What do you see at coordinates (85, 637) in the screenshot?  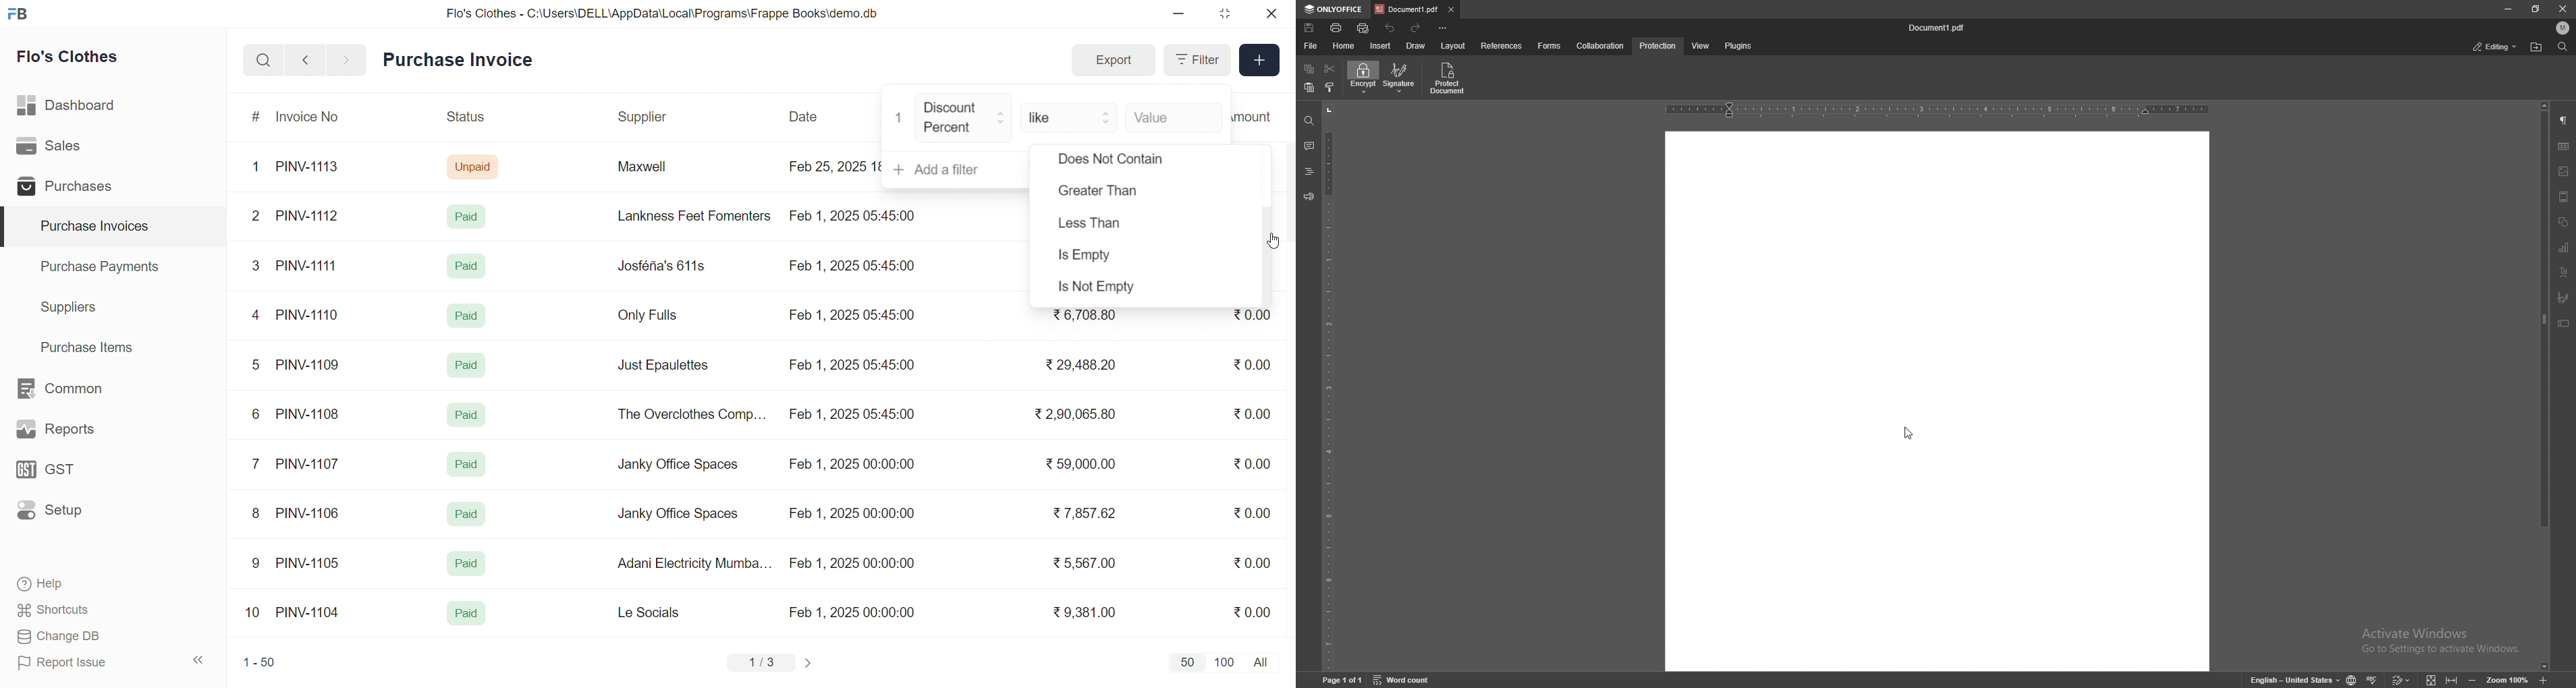 I see `Change DB` at bounding box center [85, 637].